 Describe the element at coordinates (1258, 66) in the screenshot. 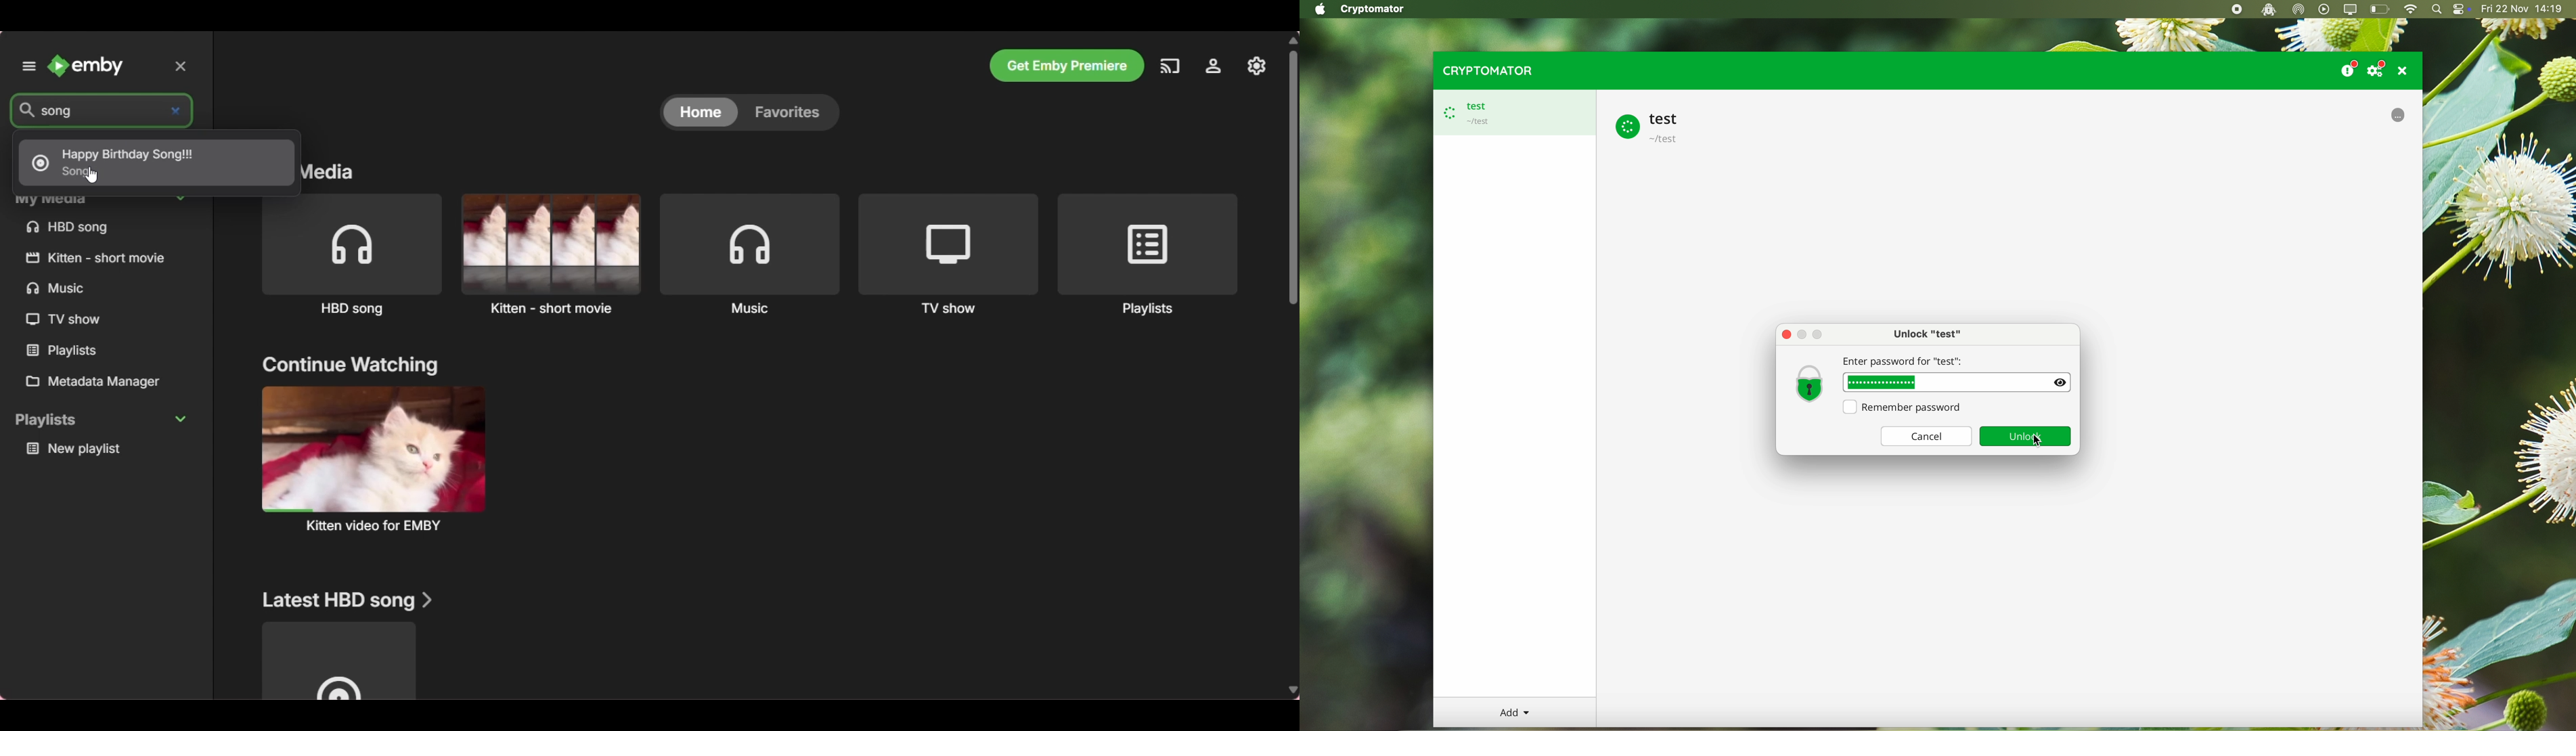

I see `Settings` at that location.